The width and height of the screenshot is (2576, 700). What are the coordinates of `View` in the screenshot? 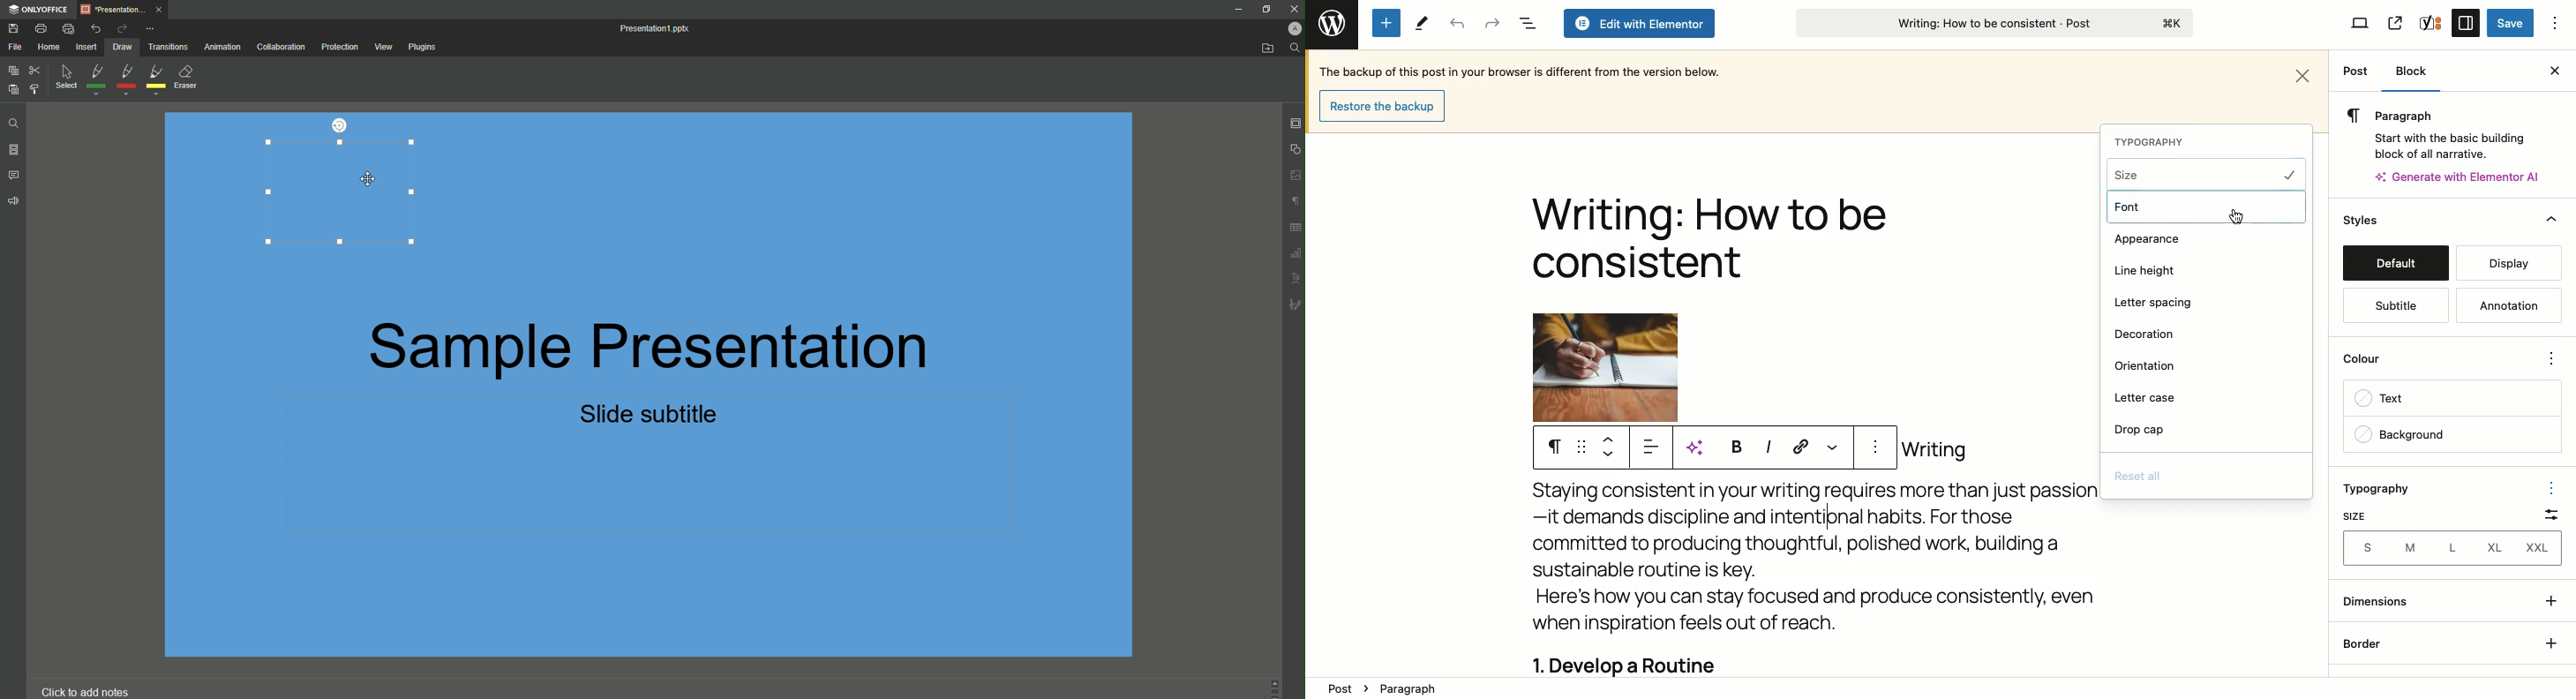 It's located at (383, 46).